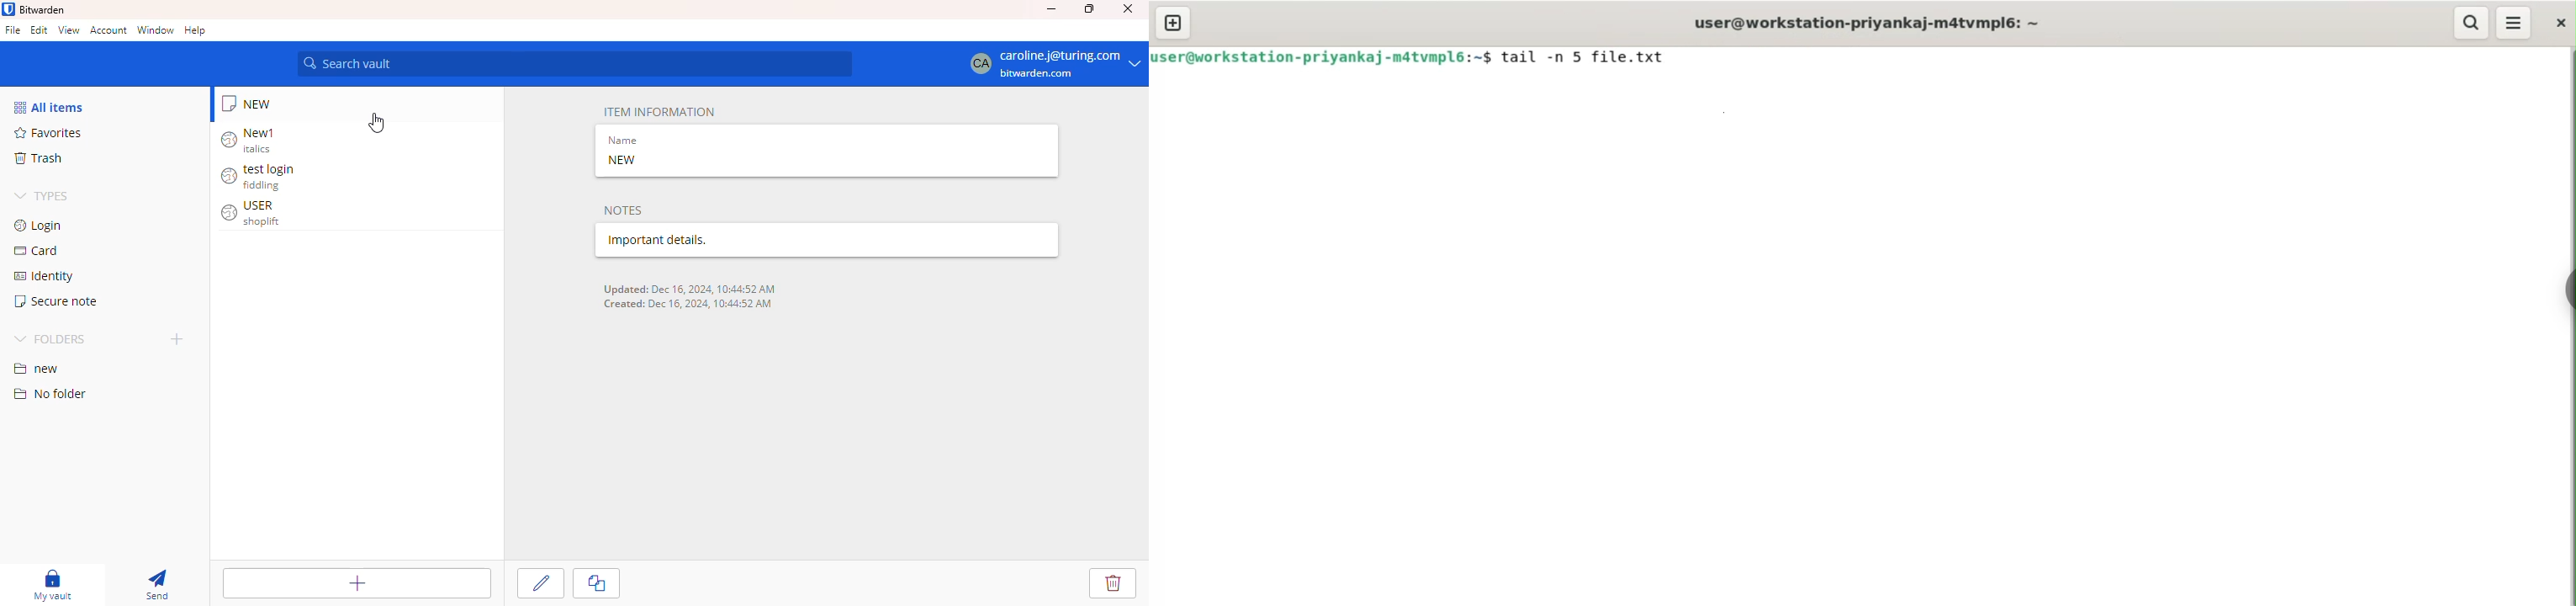 The image size is (2576, 616). What do you see at coordinates (2515, 23) in the screenshot?
I see `menu` at bounding box center [2515, 23].